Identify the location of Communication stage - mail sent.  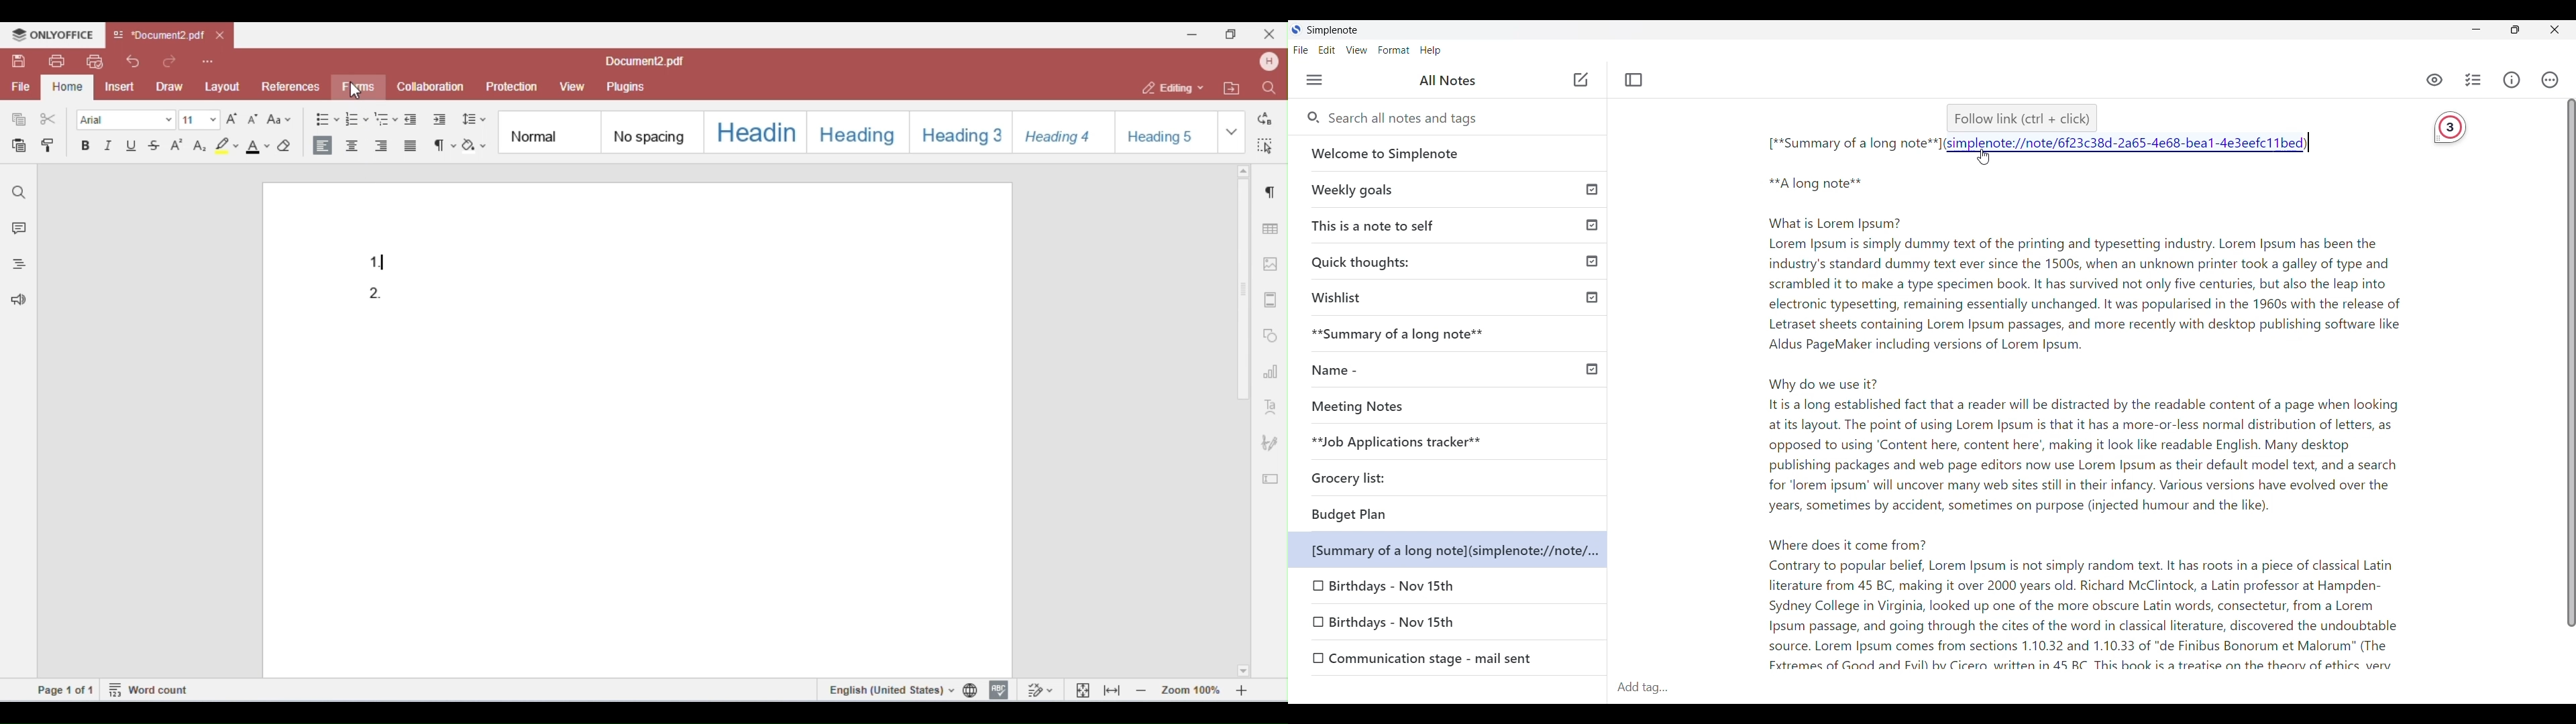
(1455, 657).